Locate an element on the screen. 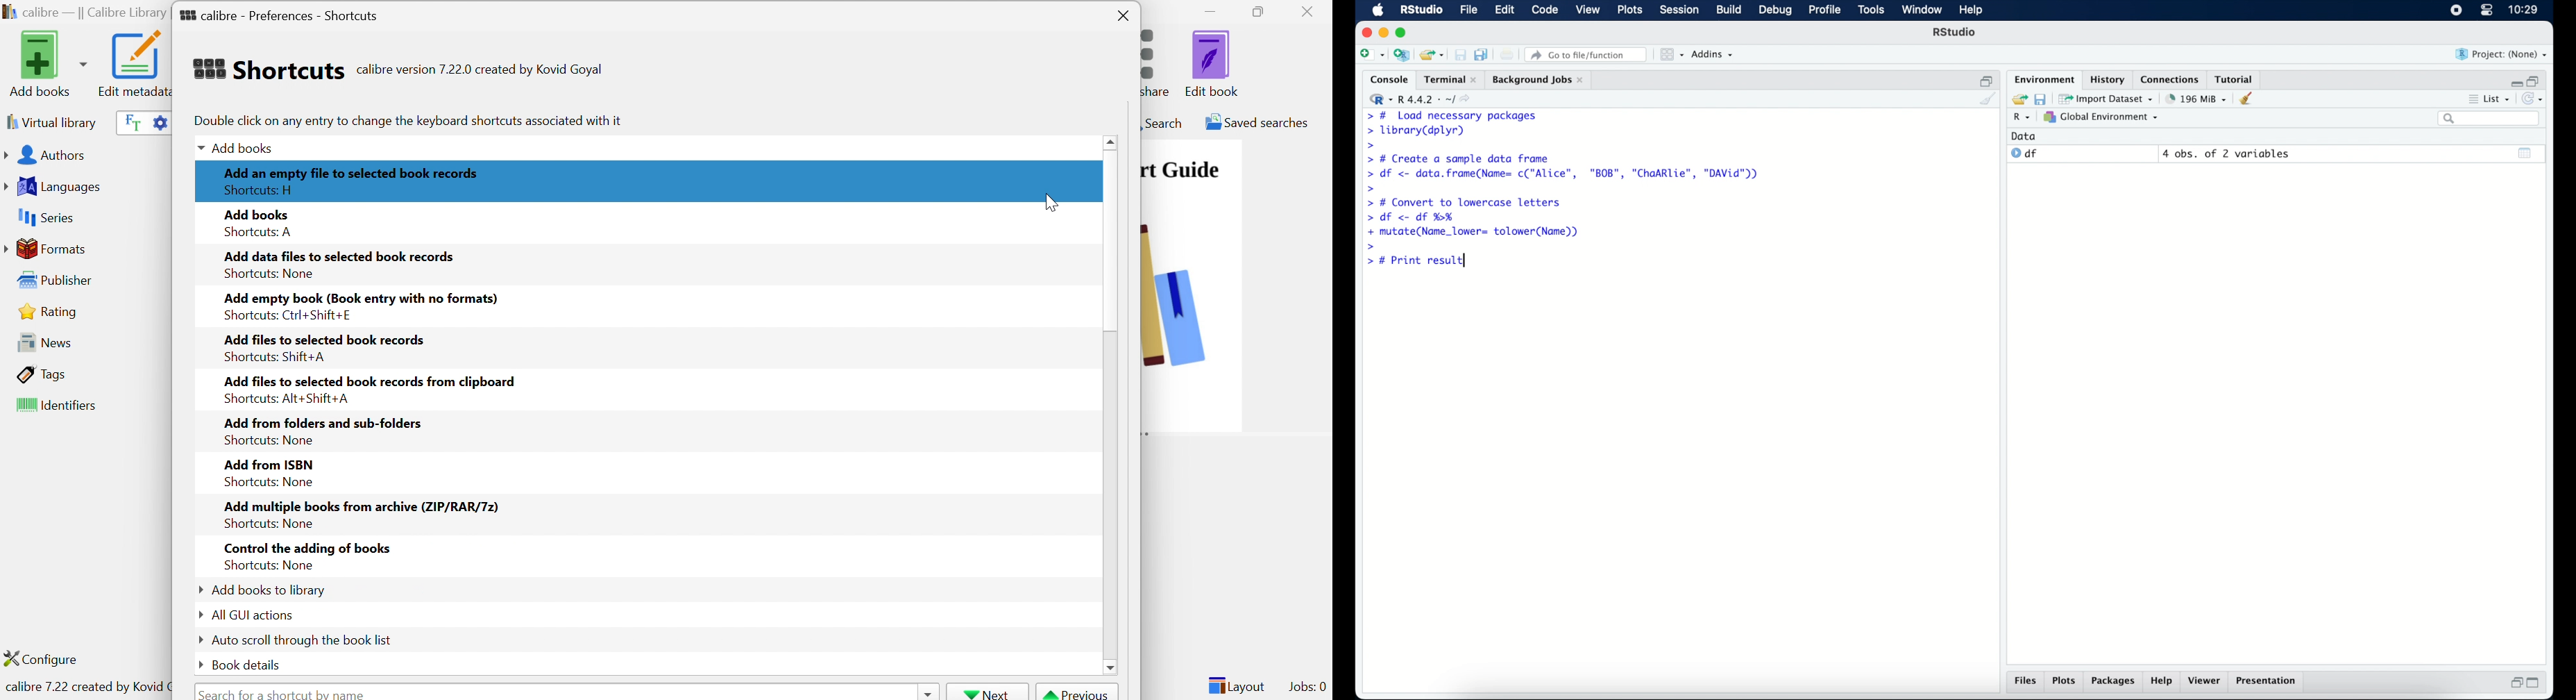 Image resolution: width=2576 pixels, height=700 pixels. Series is located at coordinates (44, 218).